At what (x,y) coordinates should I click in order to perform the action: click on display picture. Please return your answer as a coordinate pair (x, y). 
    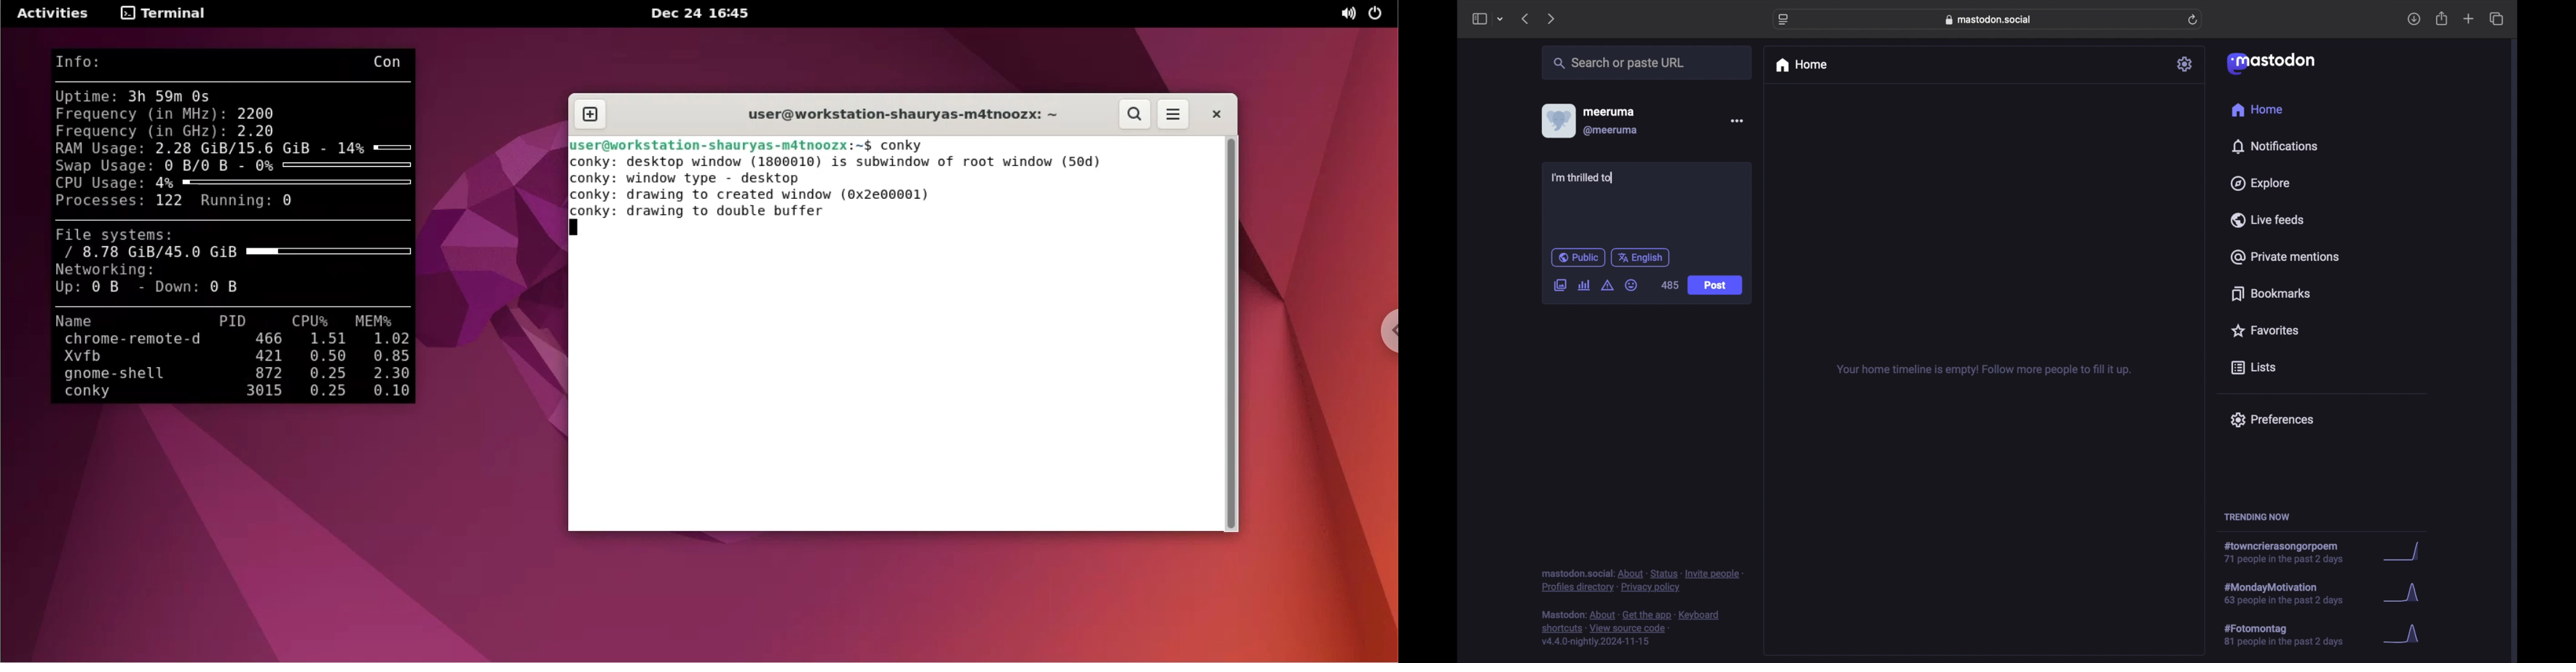
    Looking at the image, I should click on (1557, 121).